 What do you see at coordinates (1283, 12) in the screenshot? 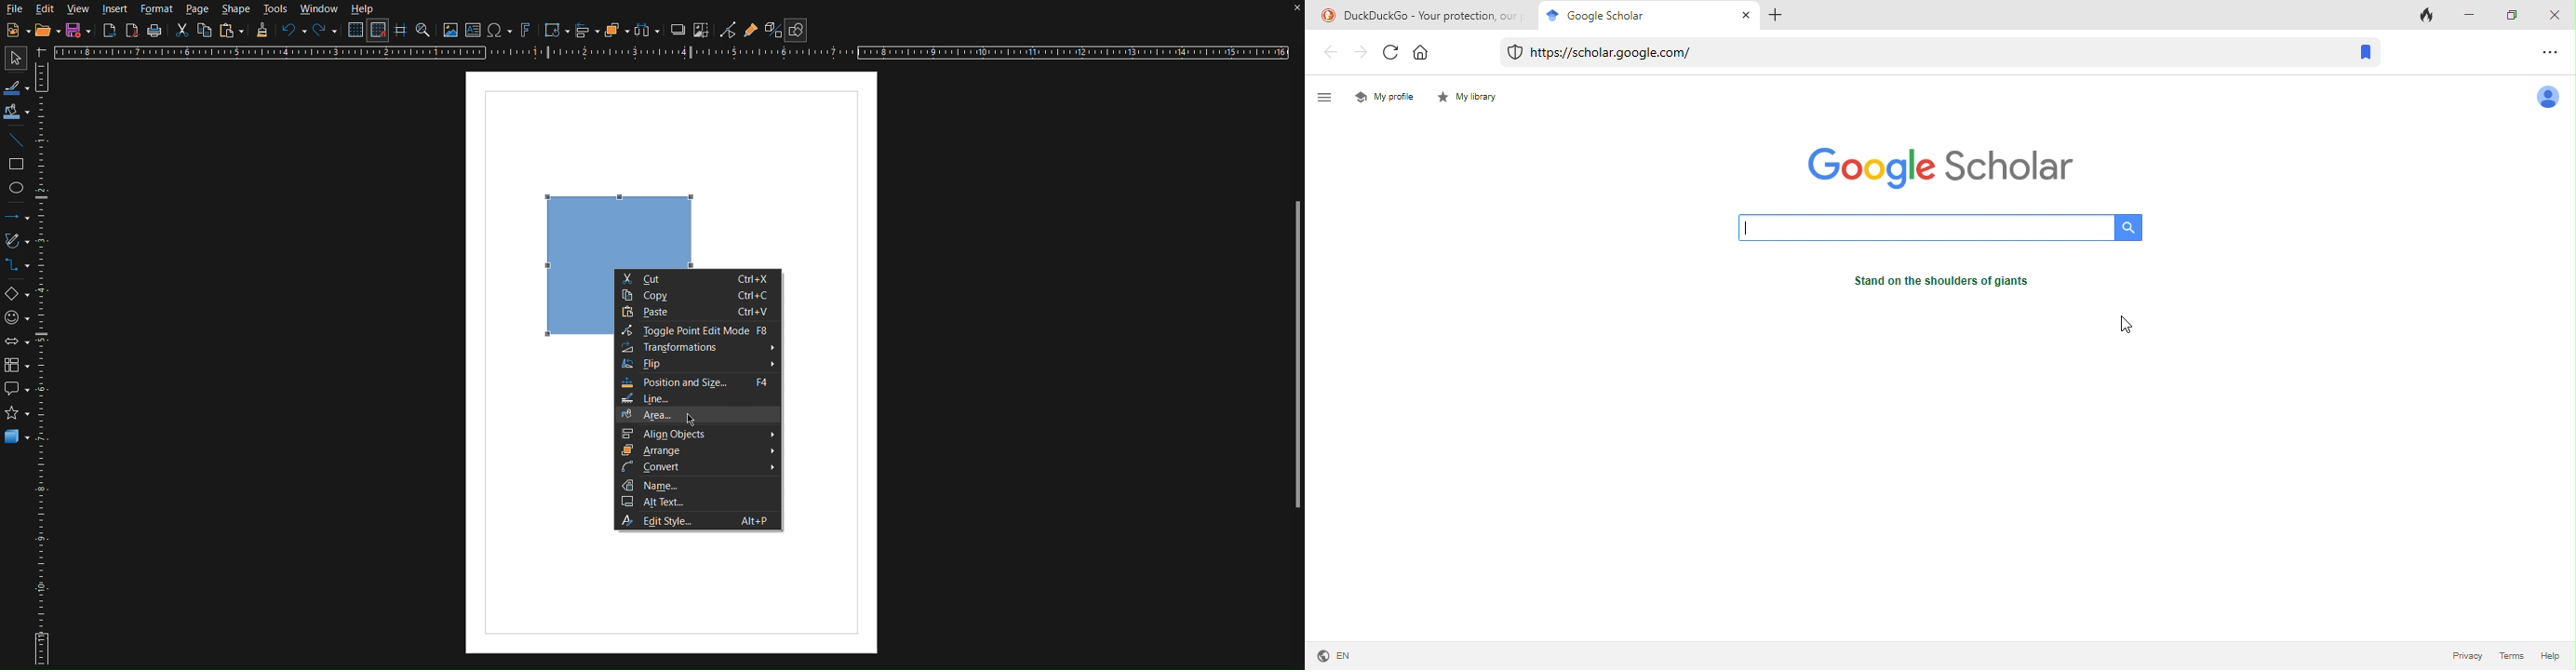
I see `close` at bounding box center [1283, 12].